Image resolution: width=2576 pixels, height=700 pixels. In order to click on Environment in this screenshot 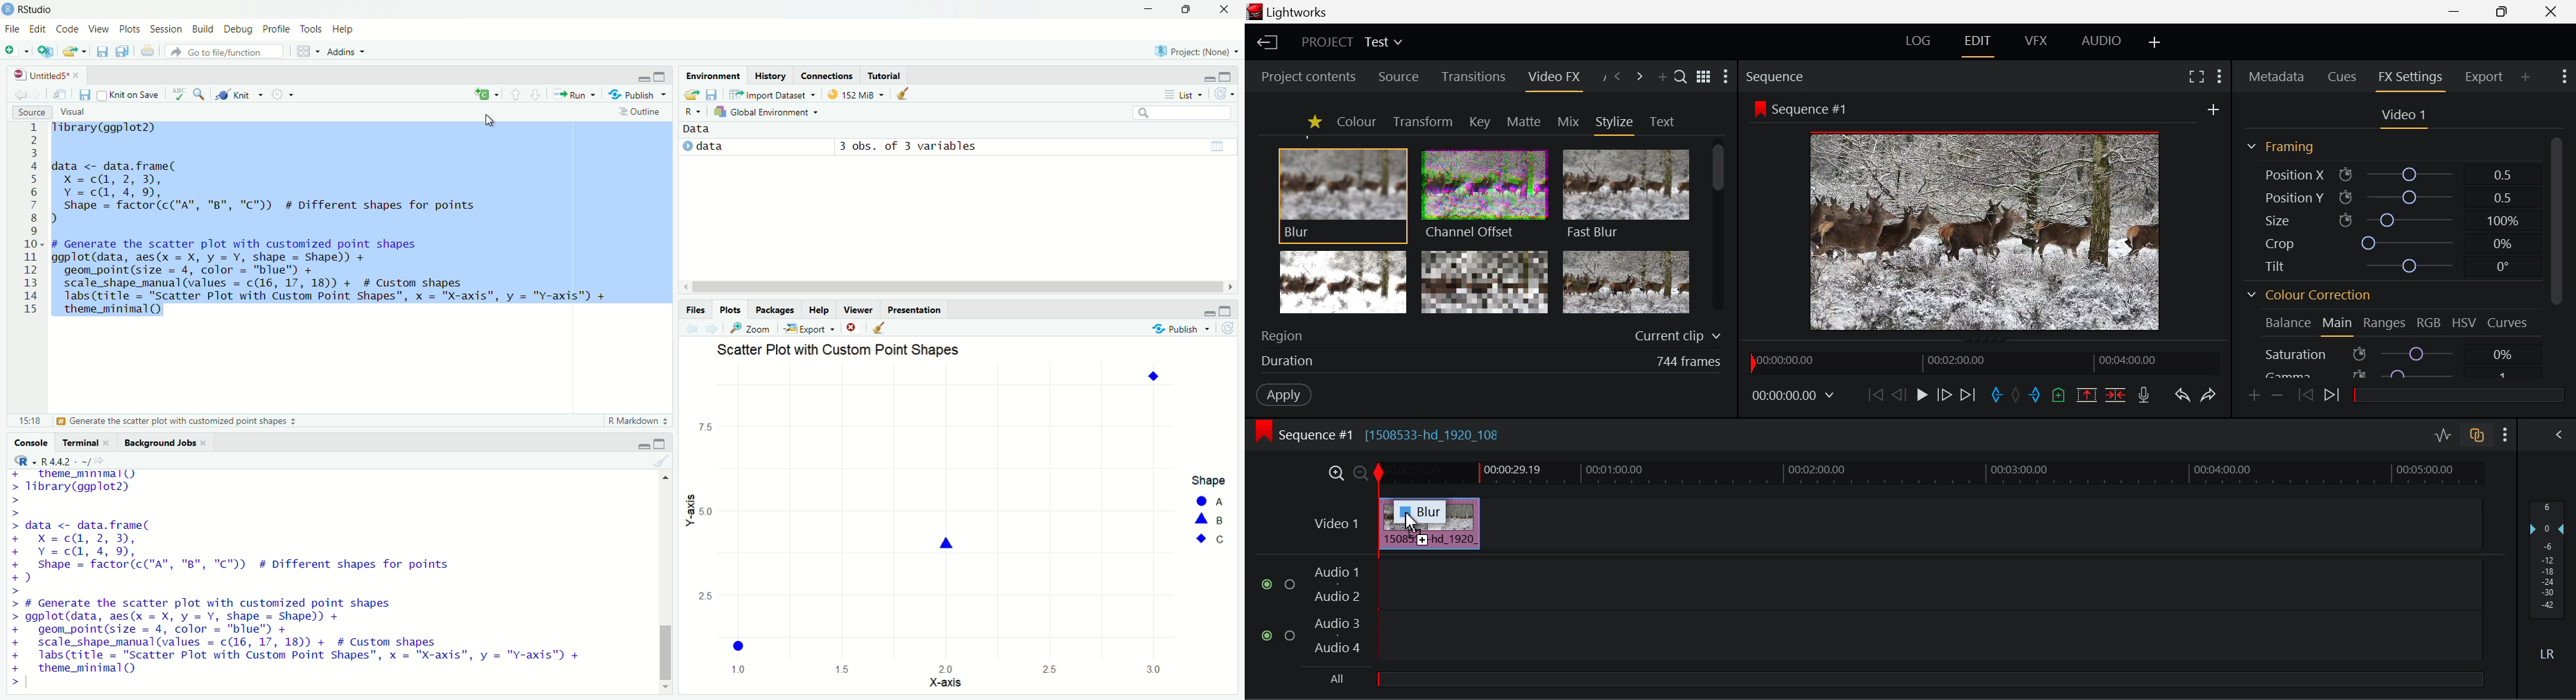, I will do `click(713, 76)`.